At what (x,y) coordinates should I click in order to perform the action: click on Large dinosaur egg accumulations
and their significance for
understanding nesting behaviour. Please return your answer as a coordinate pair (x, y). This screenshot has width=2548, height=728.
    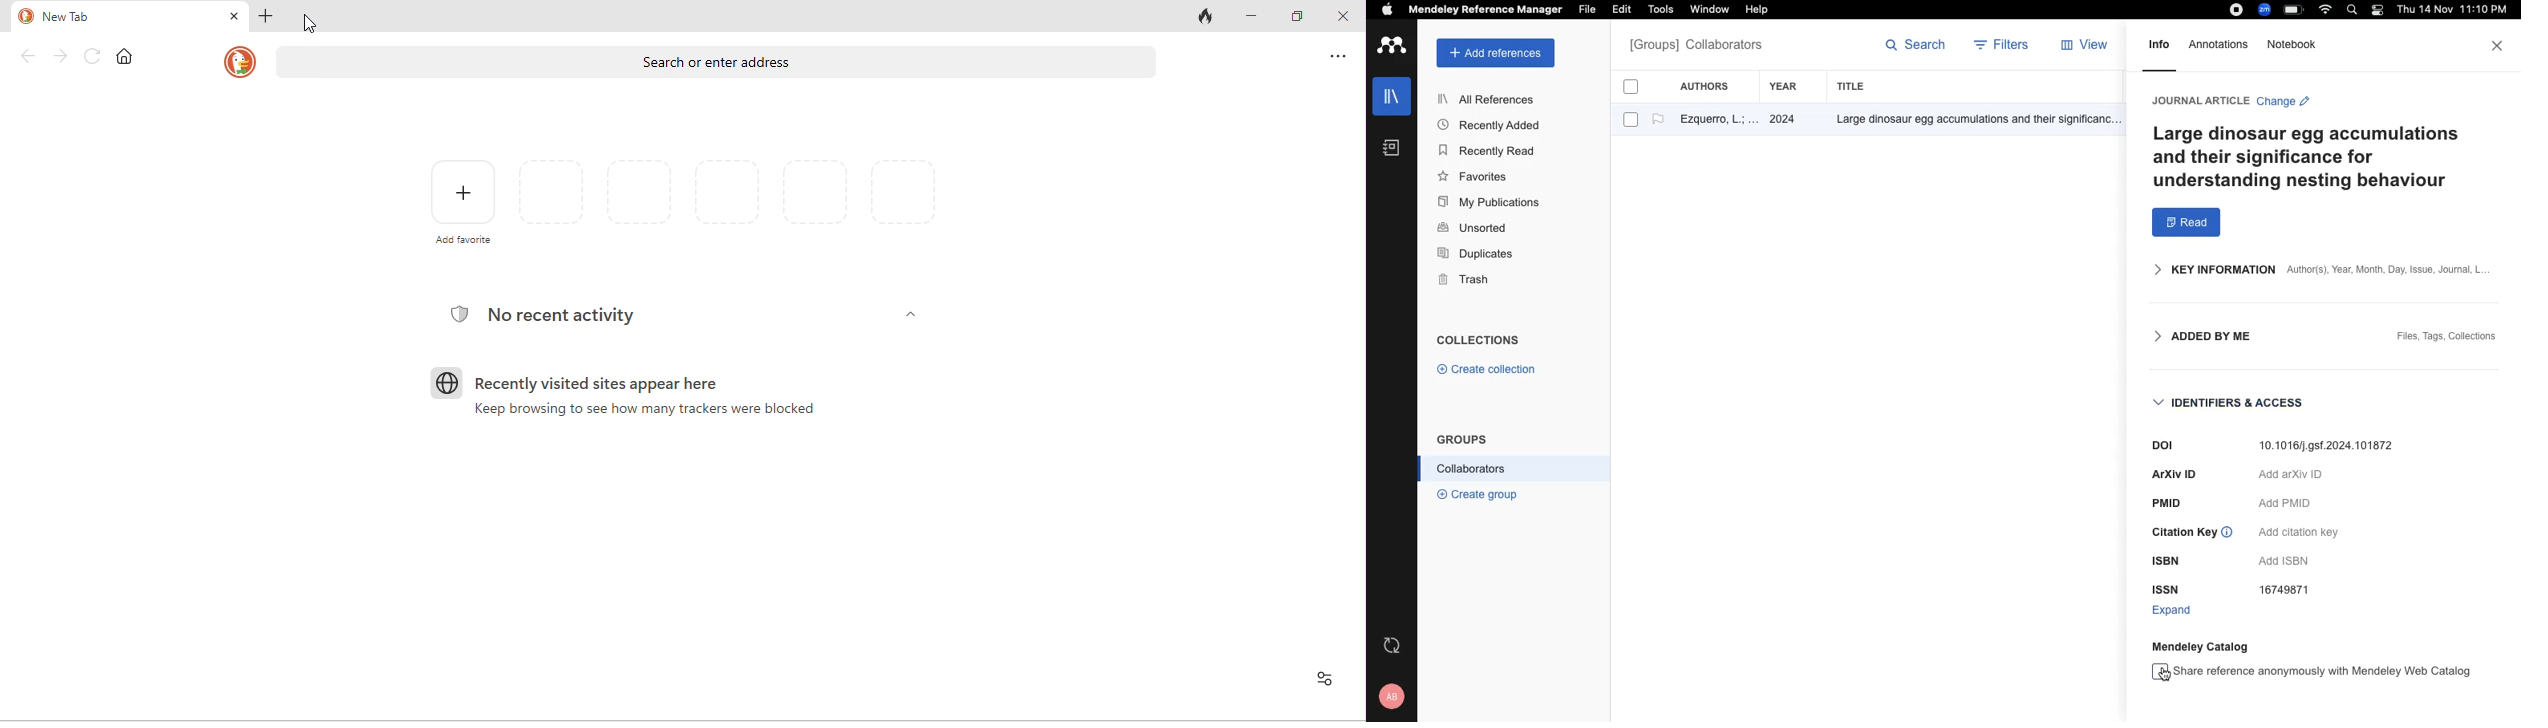
    Looking at the image, I should click on (2312, 157).